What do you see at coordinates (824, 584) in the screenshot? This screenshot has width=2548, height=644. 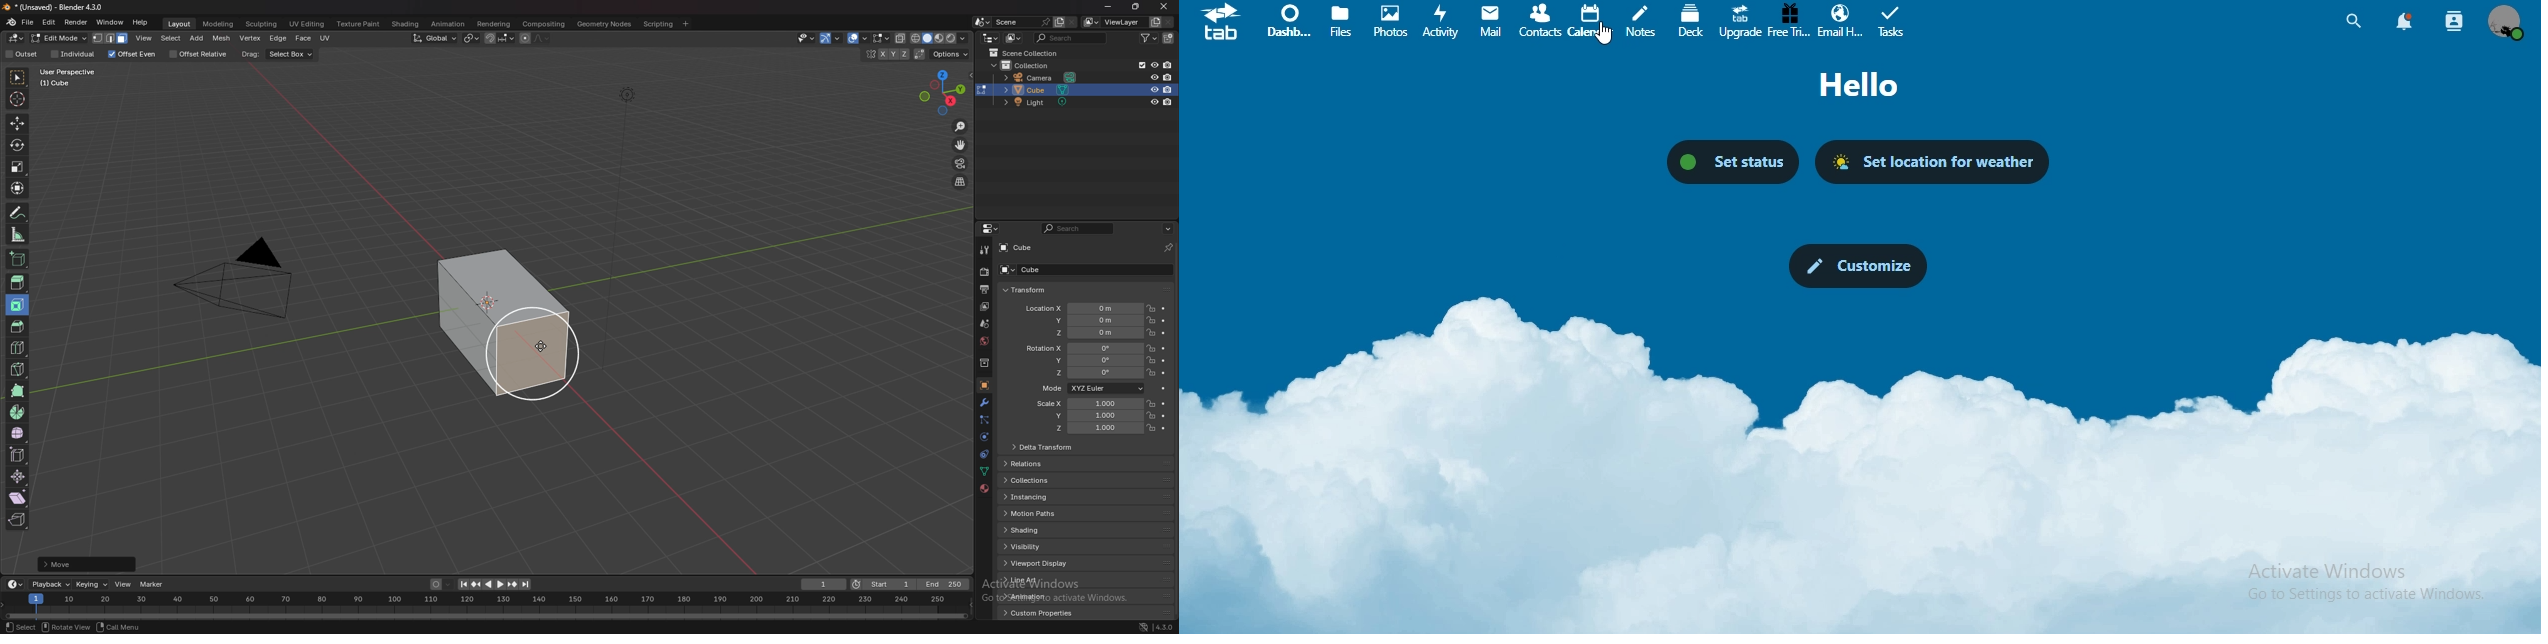 I see `current frame` at bounding box center [824, 584].